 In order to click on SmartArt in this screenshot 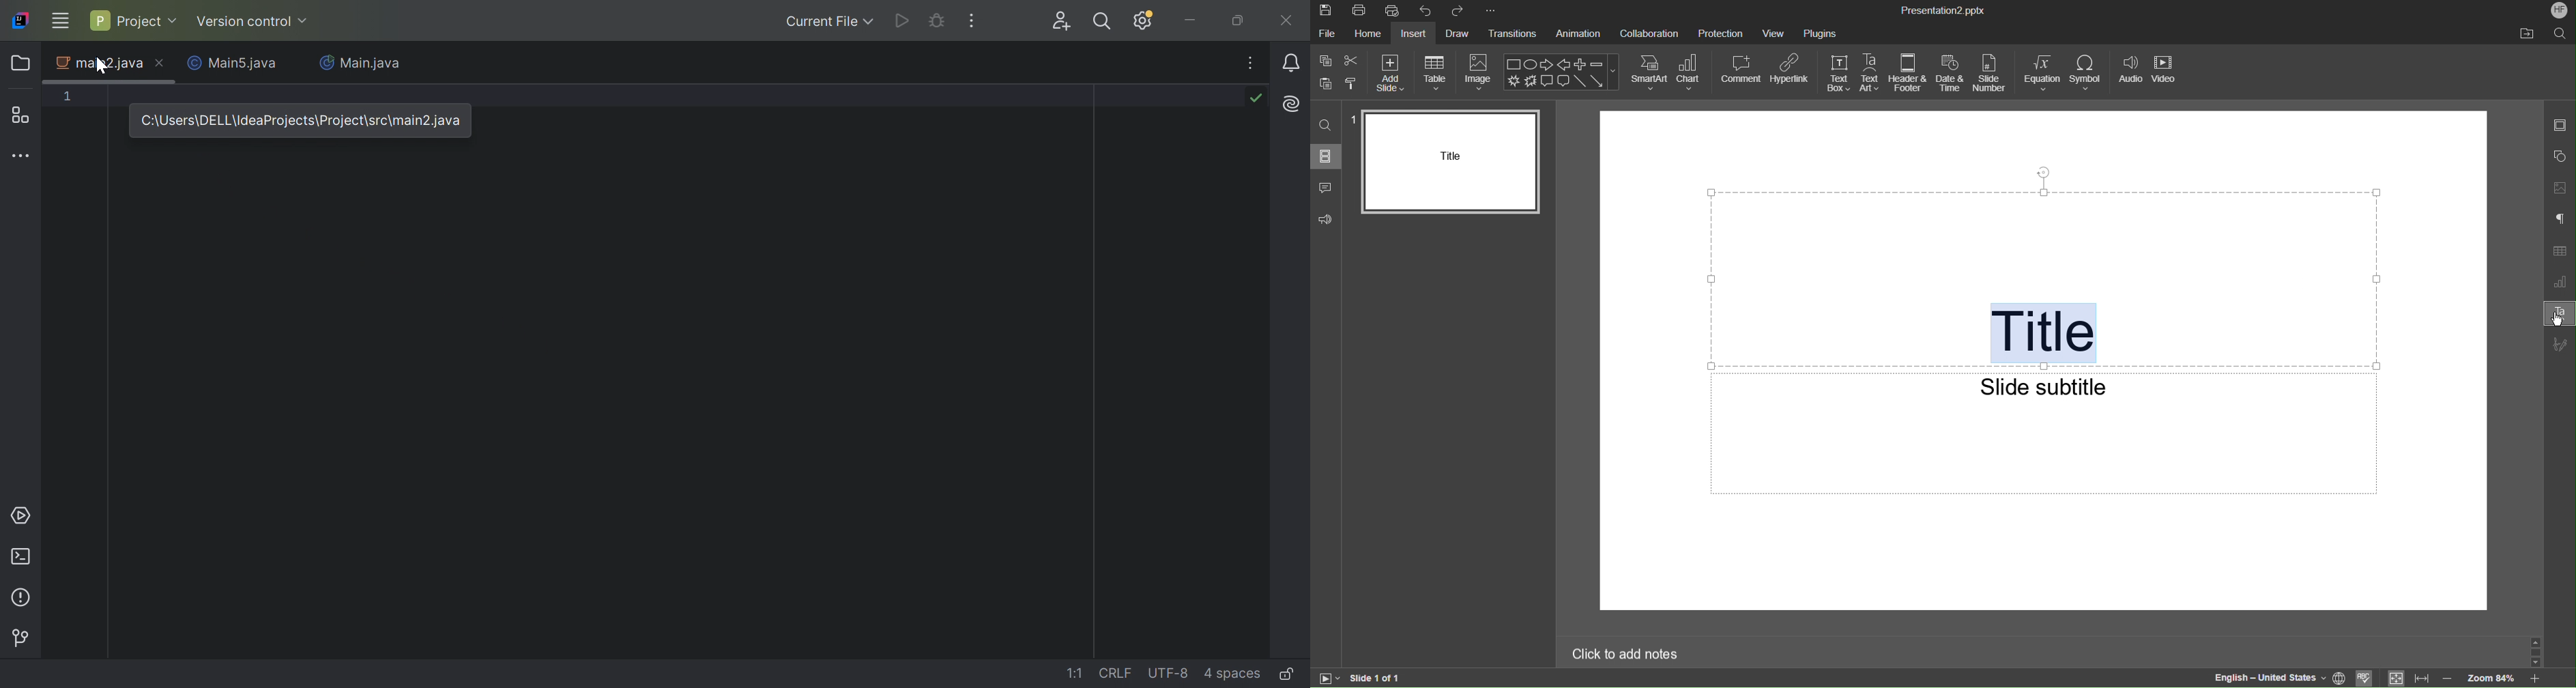, I will do `click(1649, 72)`.